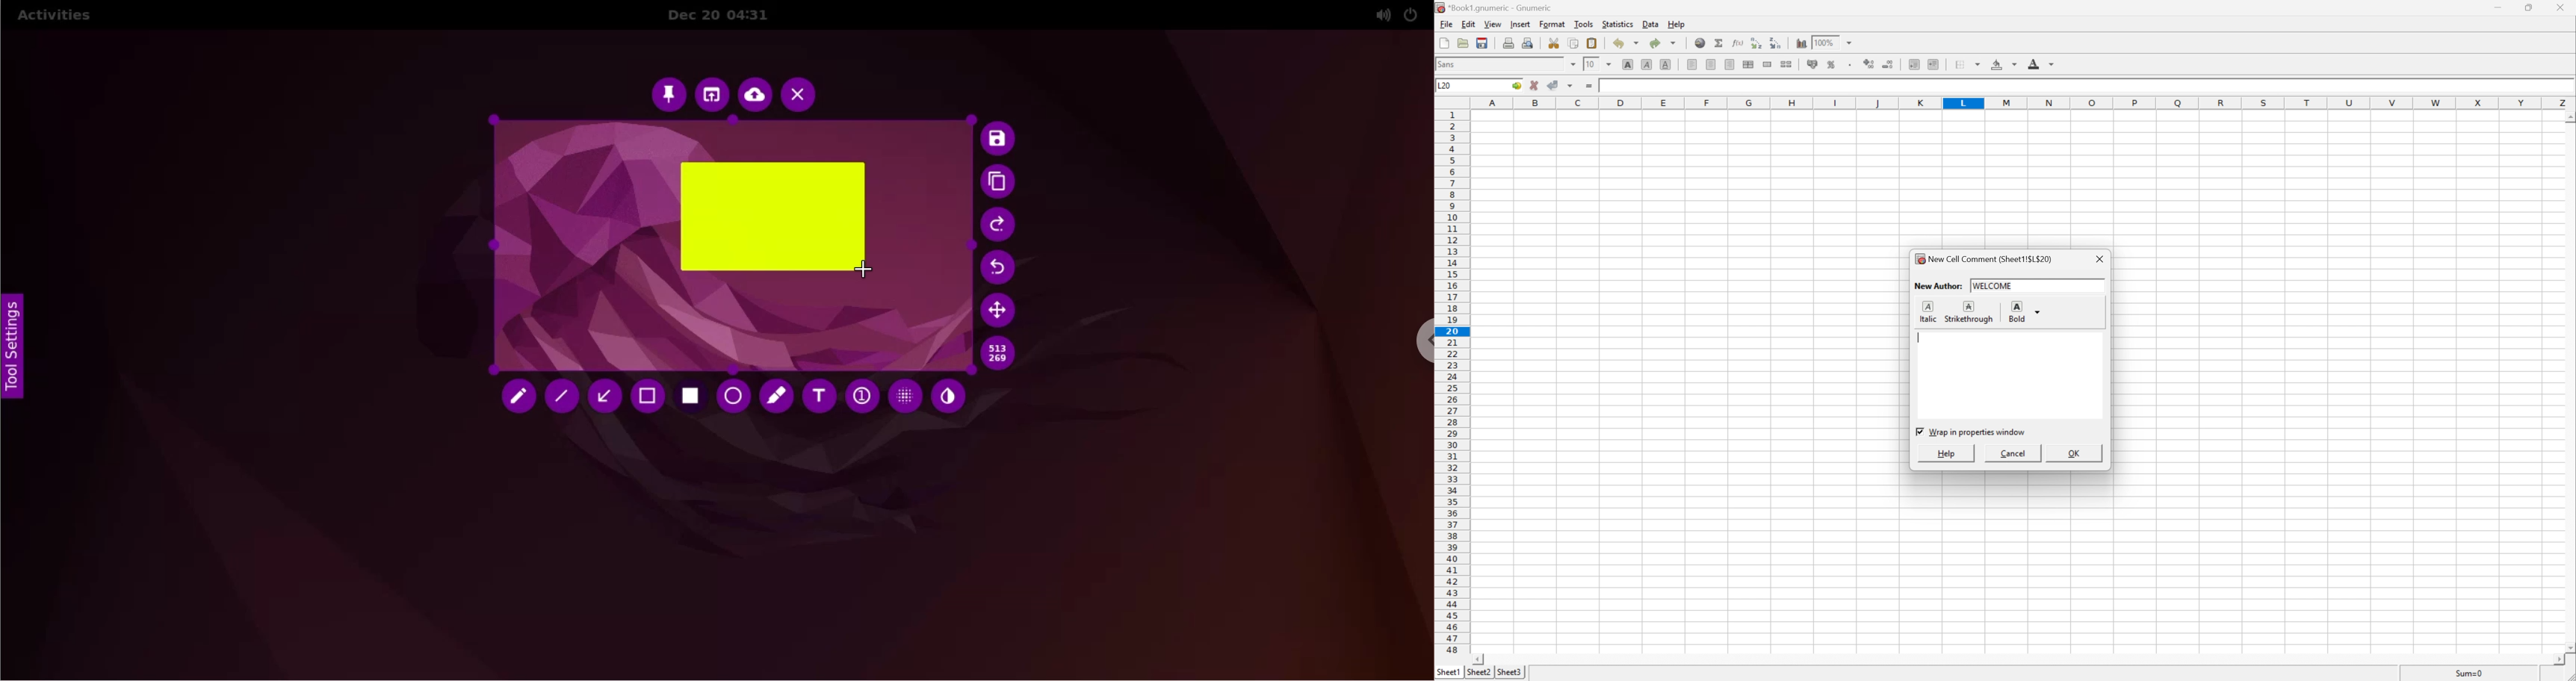 This screenshot has height=700, width=2576. Describe the element at coordinates (1583, 23) in the screenshot. I see `Tools` at that location.